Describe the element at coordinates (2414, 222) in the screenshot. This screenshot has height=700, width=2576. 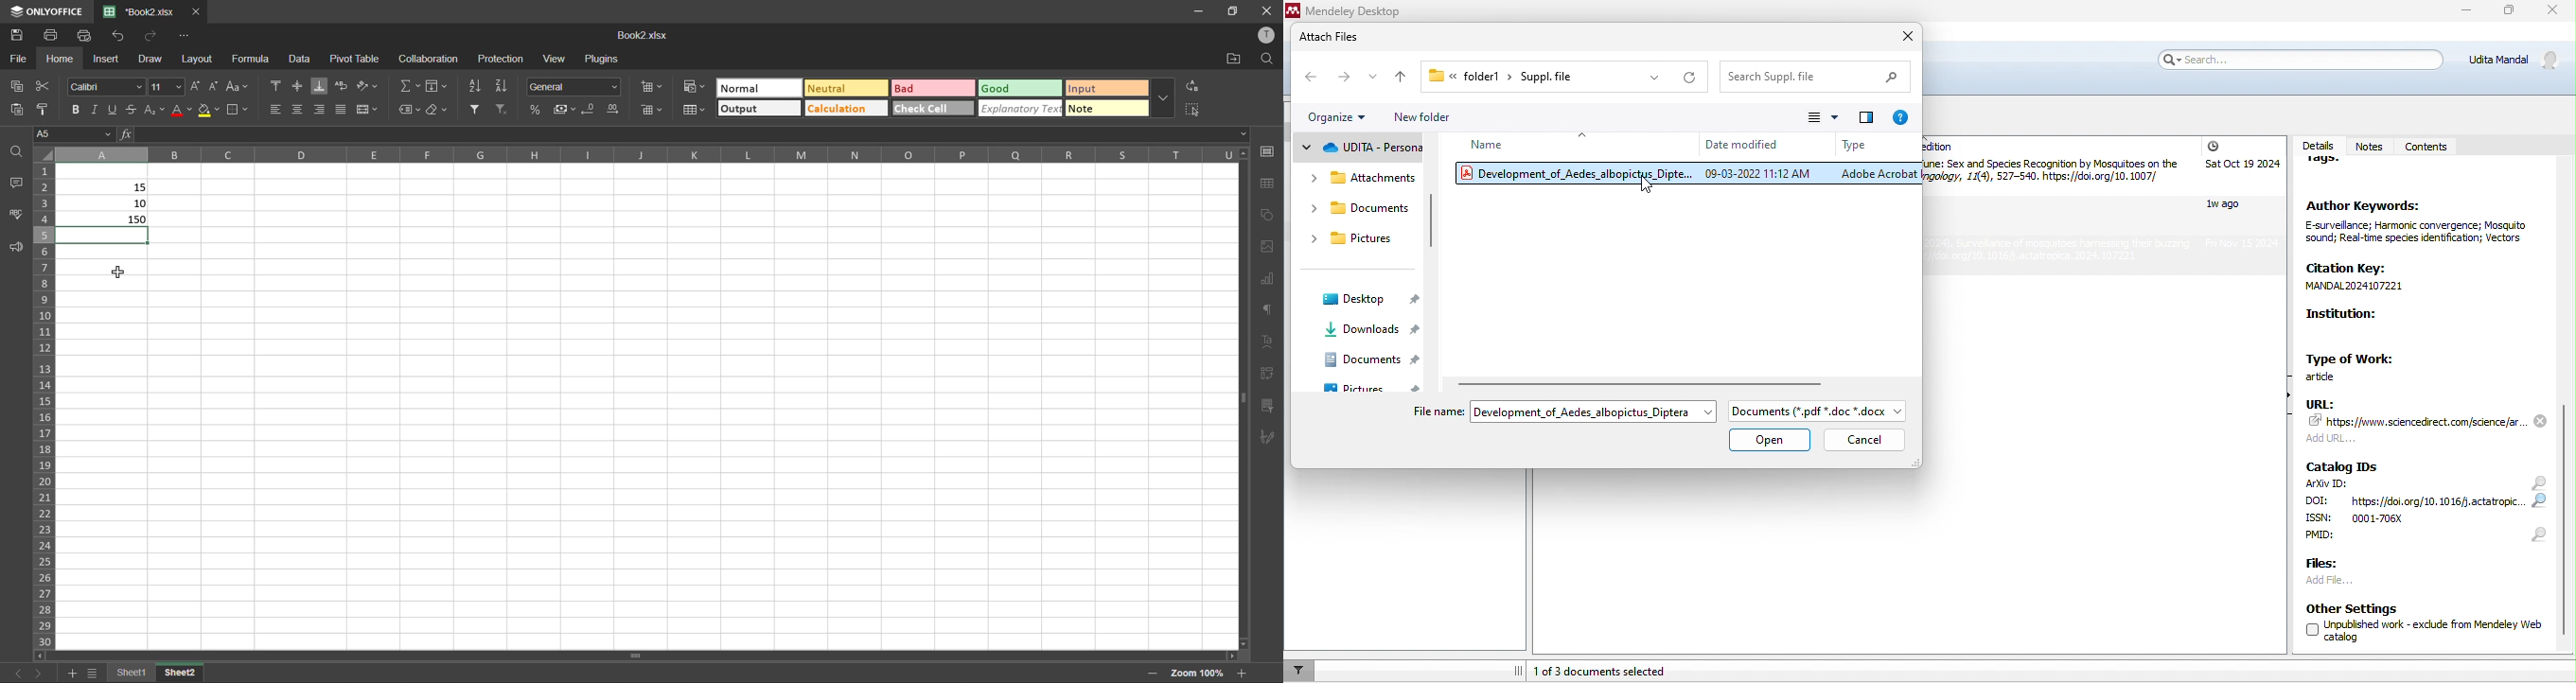
I see `Author Keywords:
E-surveilance; Harmonic convergence; Mosquito
‘sound; Real-time species identification; Vectors` at that location.